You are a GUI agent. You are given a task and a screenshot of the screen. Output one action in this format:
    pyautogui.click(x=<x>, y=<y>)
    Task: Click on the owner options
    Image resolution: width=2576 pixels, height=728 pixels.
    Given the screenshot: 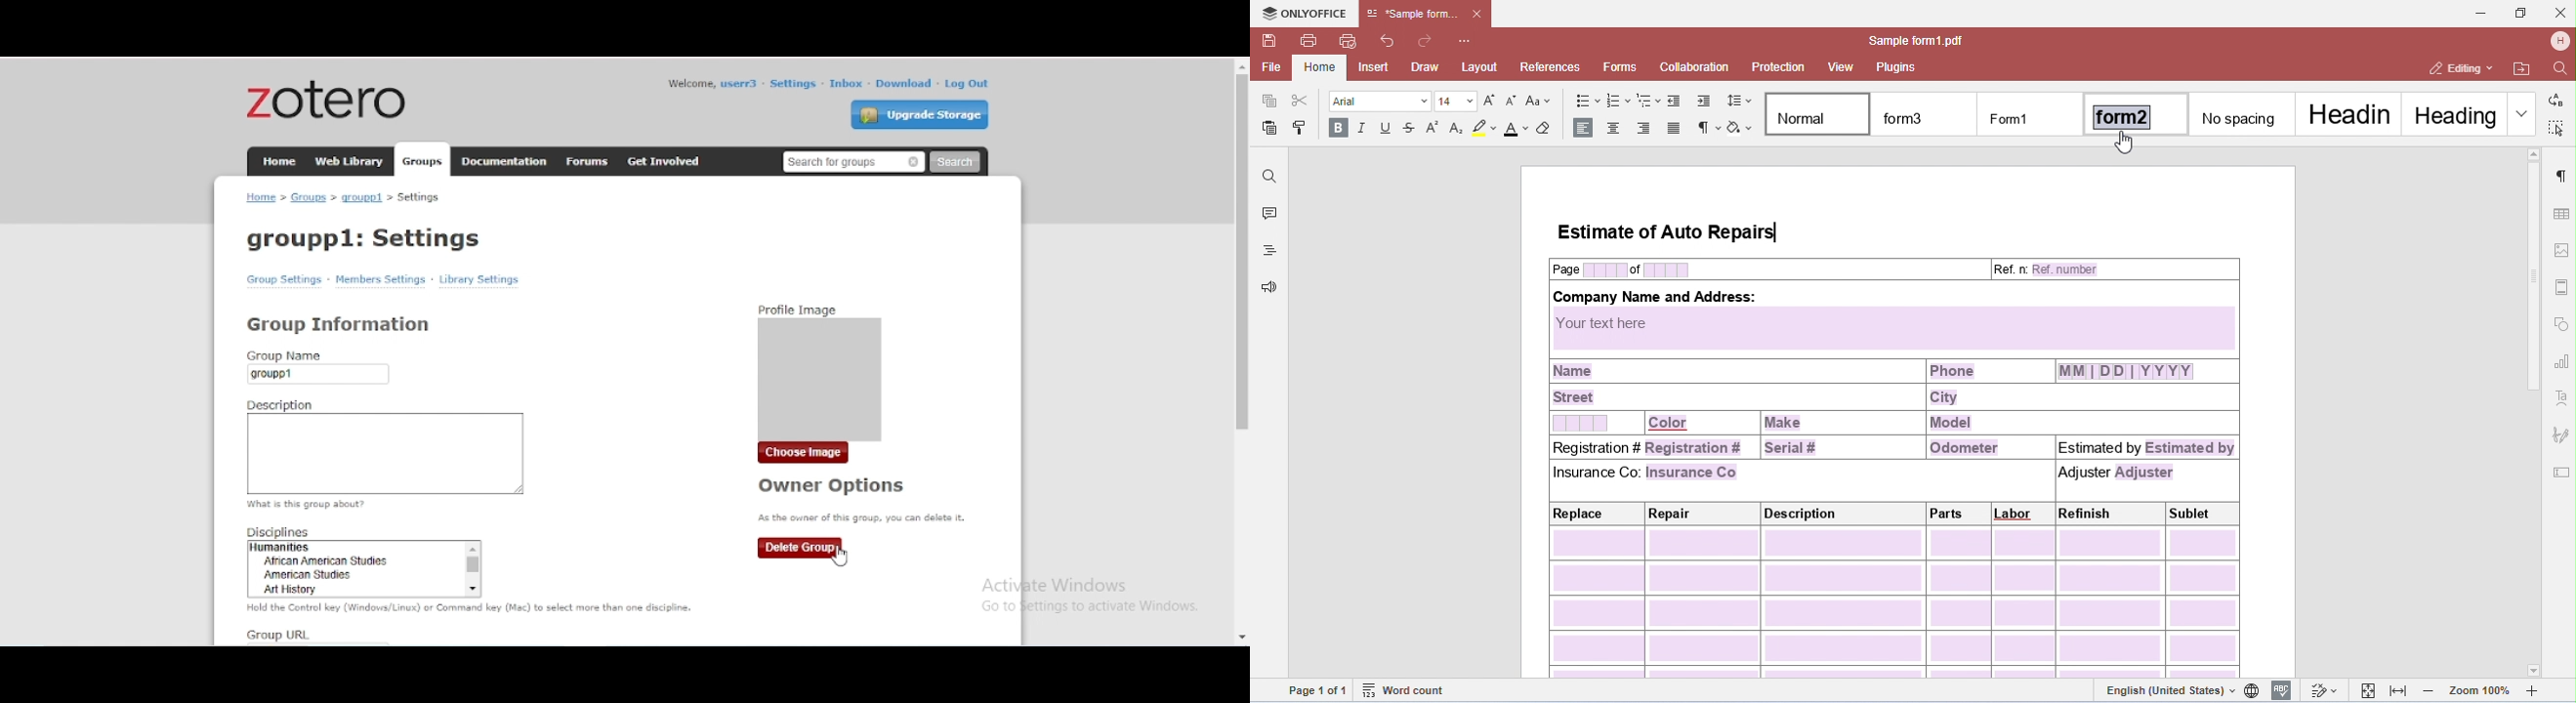 What is the action you would take?
    pyautogui.click(x=833, y=486)
    